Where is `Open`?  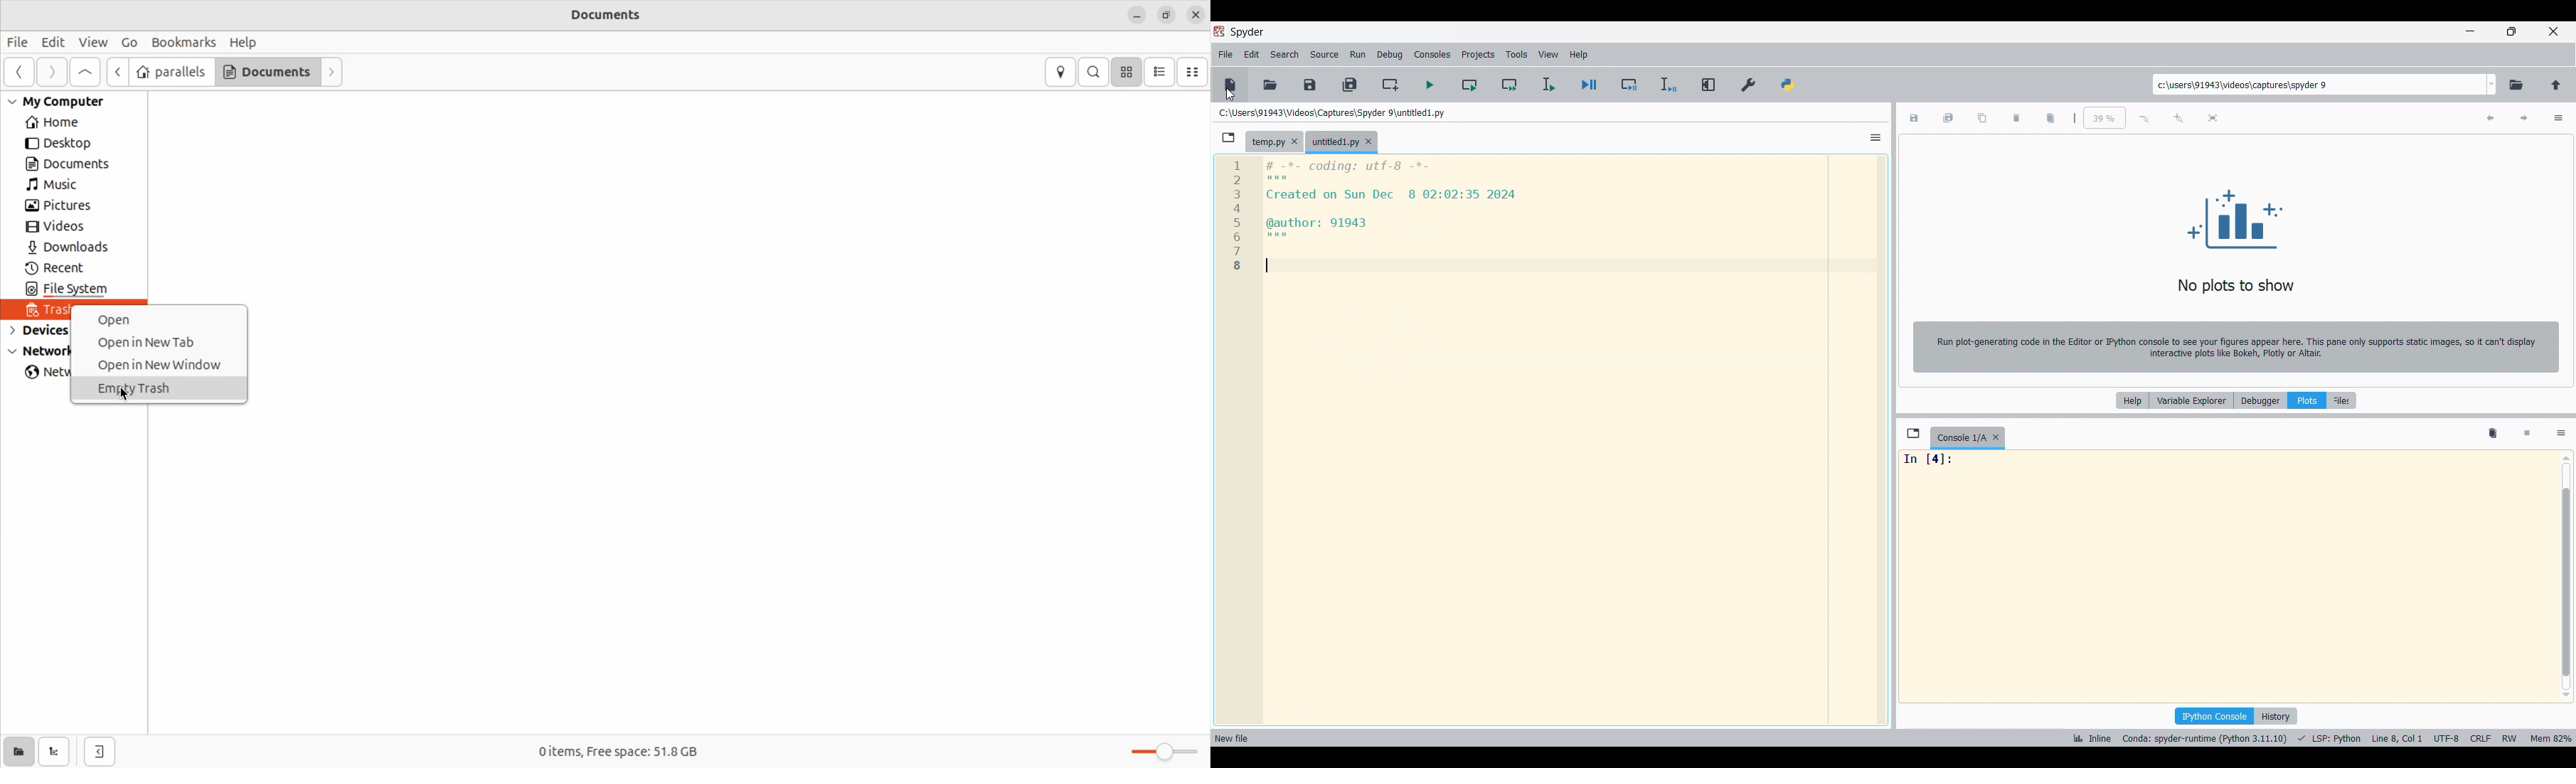 Open is located at coordinates (1270, 83).